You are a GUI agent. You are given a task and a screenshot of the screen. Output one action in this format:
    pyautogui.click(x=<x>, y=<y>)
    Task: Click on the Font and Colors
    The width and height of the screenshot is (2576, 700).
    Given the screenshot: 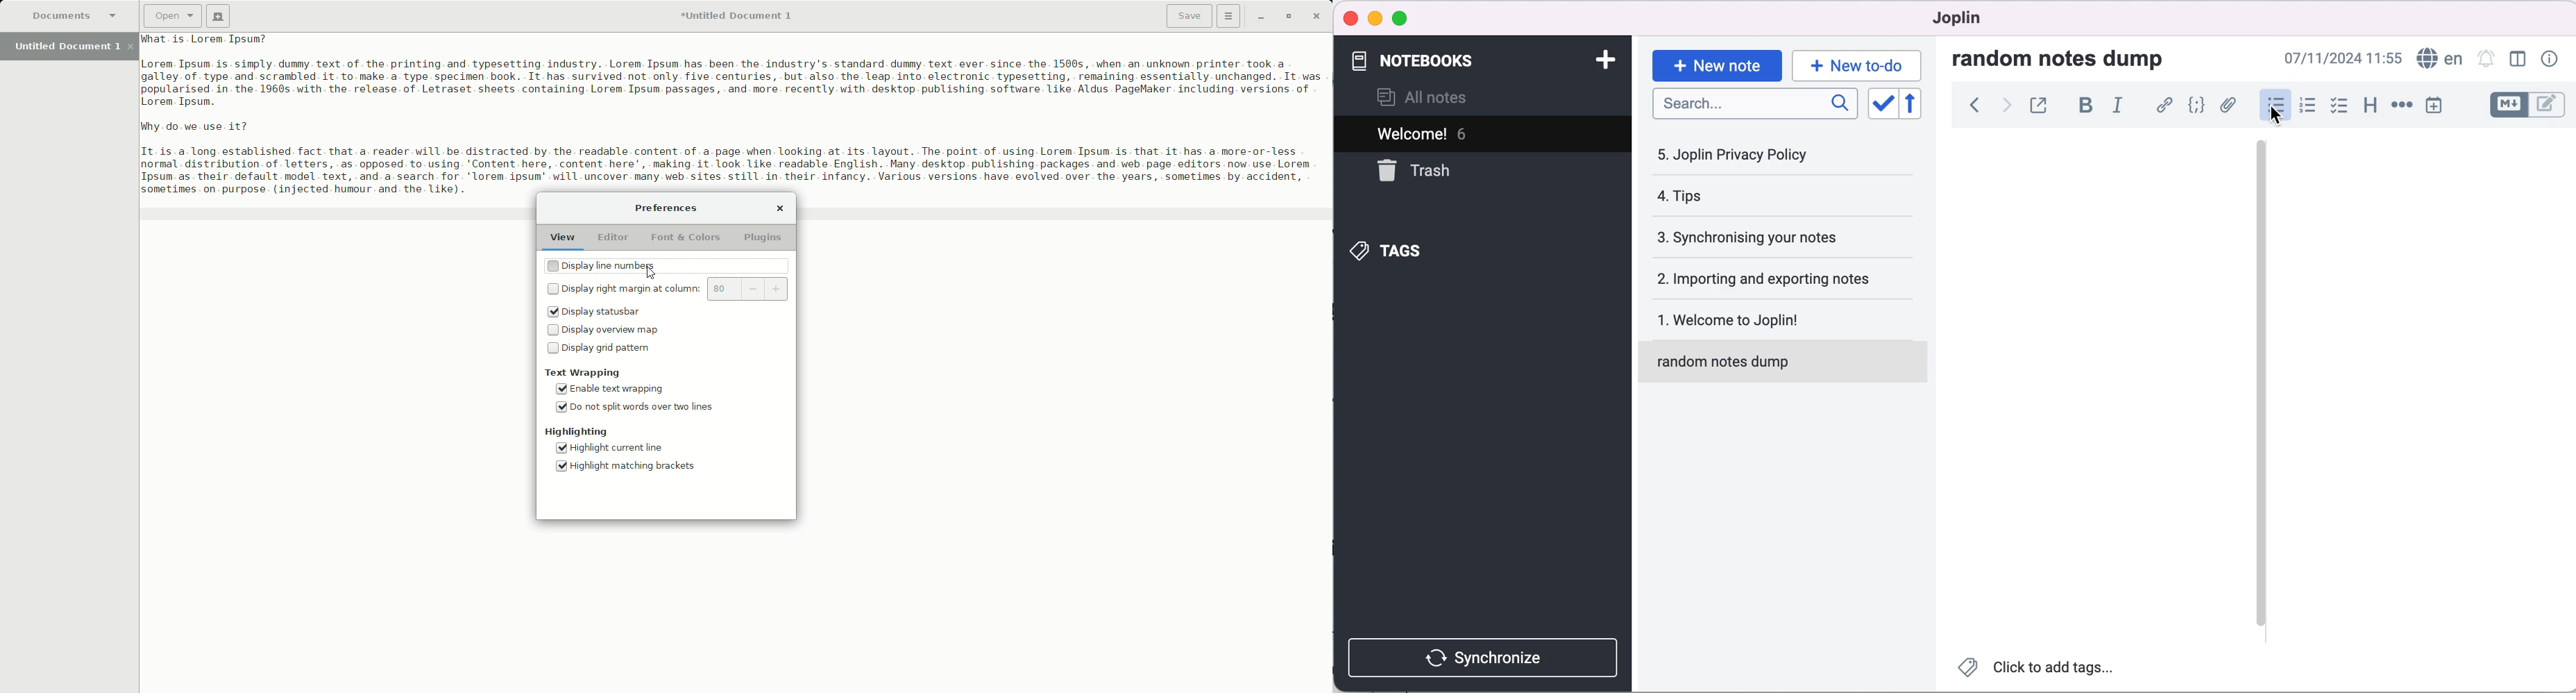 What is the action you would take?
    pyautogui.click(x=686, y=238)
    